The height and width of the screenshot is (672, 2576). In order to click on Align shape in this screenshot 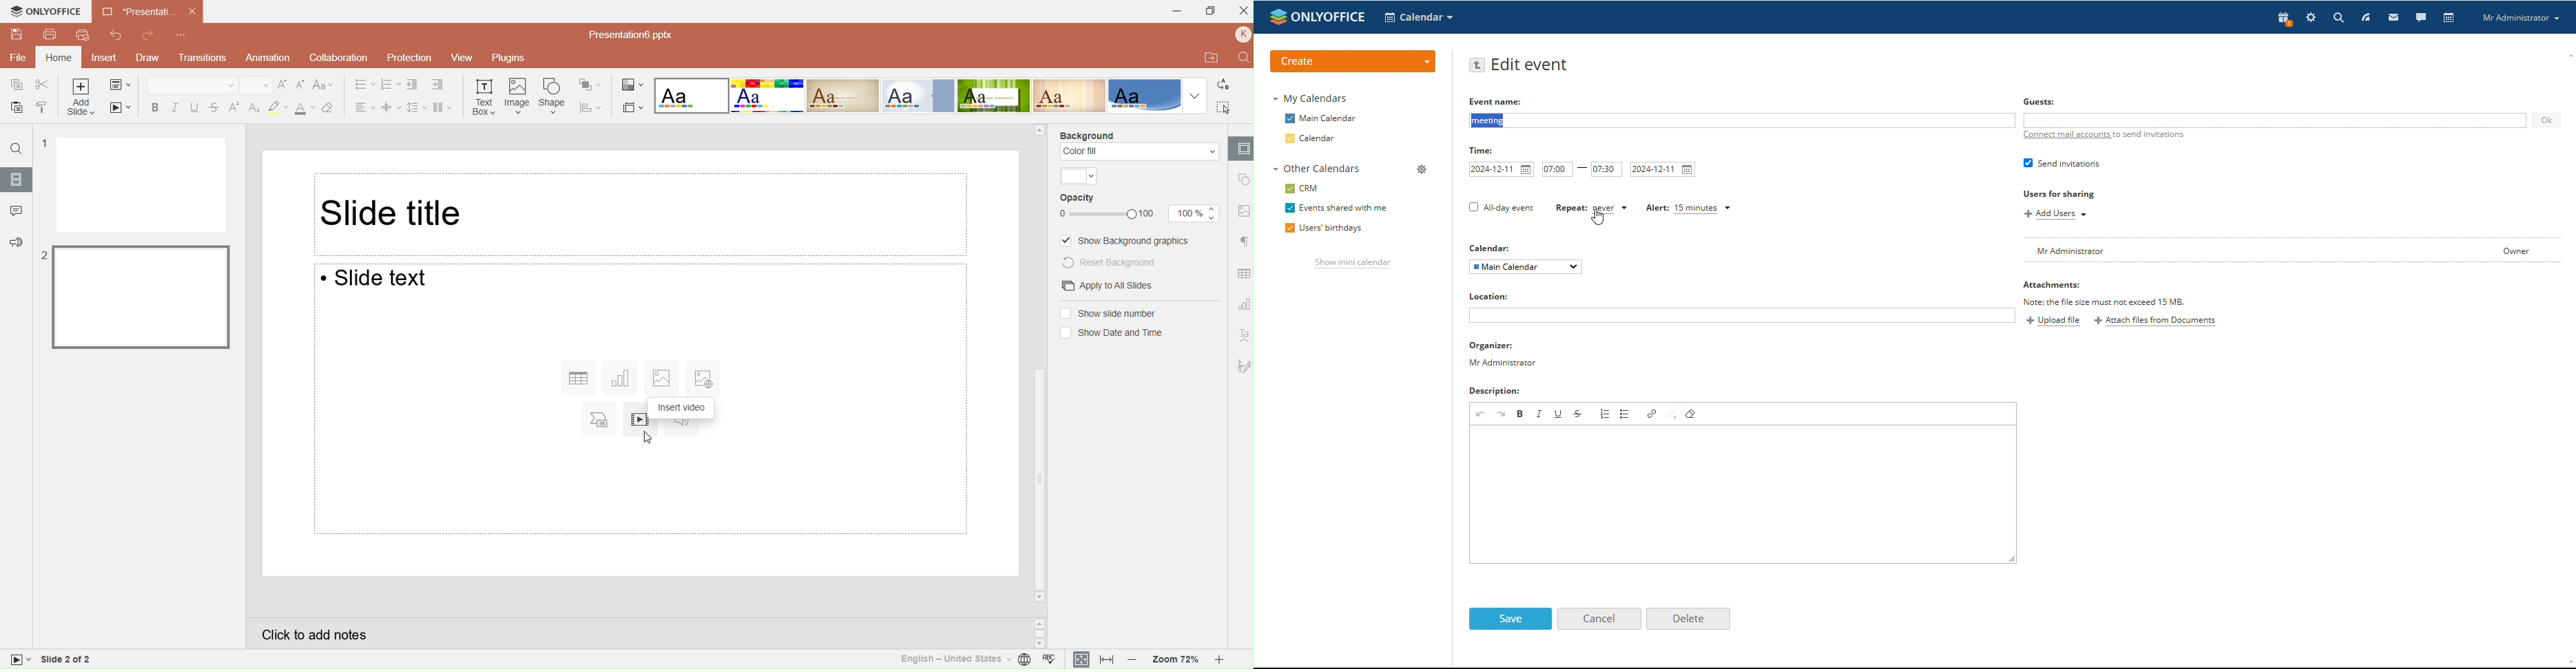, I will do `click(592, 108)`.